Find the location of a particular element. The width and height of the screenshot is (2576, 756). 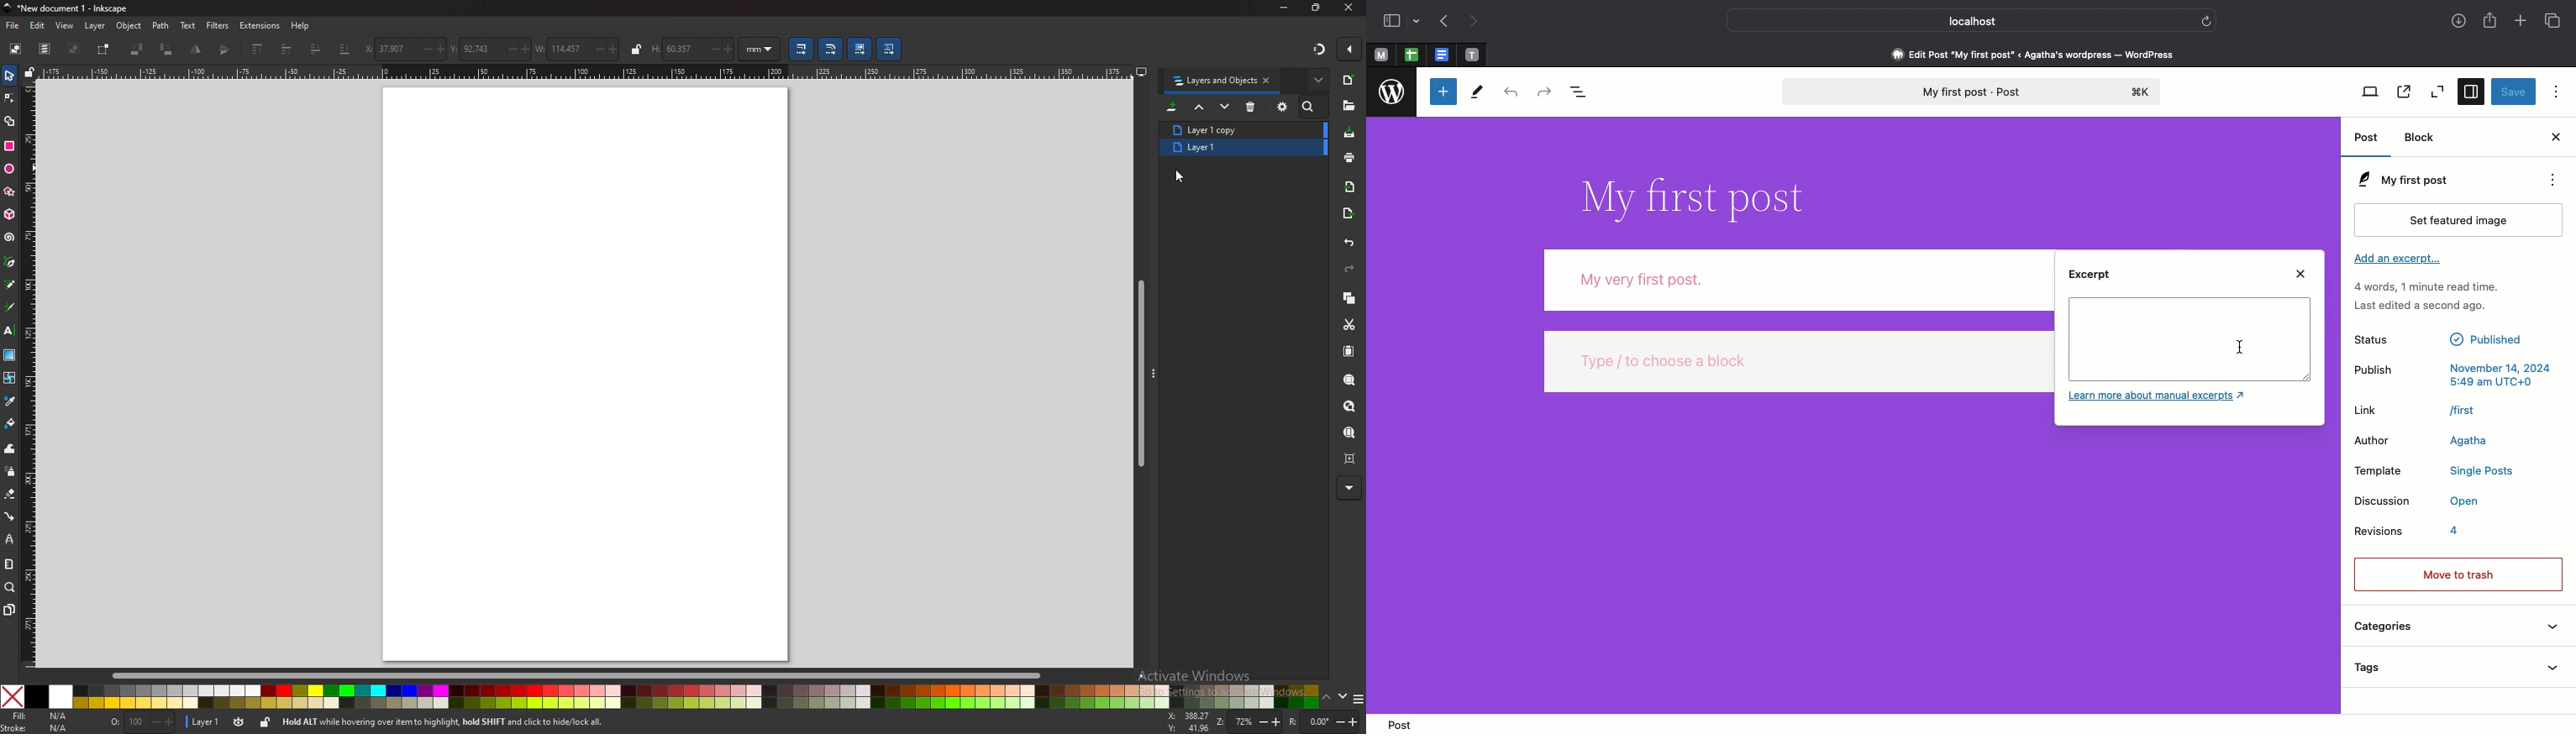

excel sheet is located at coordinates (1410, 54).